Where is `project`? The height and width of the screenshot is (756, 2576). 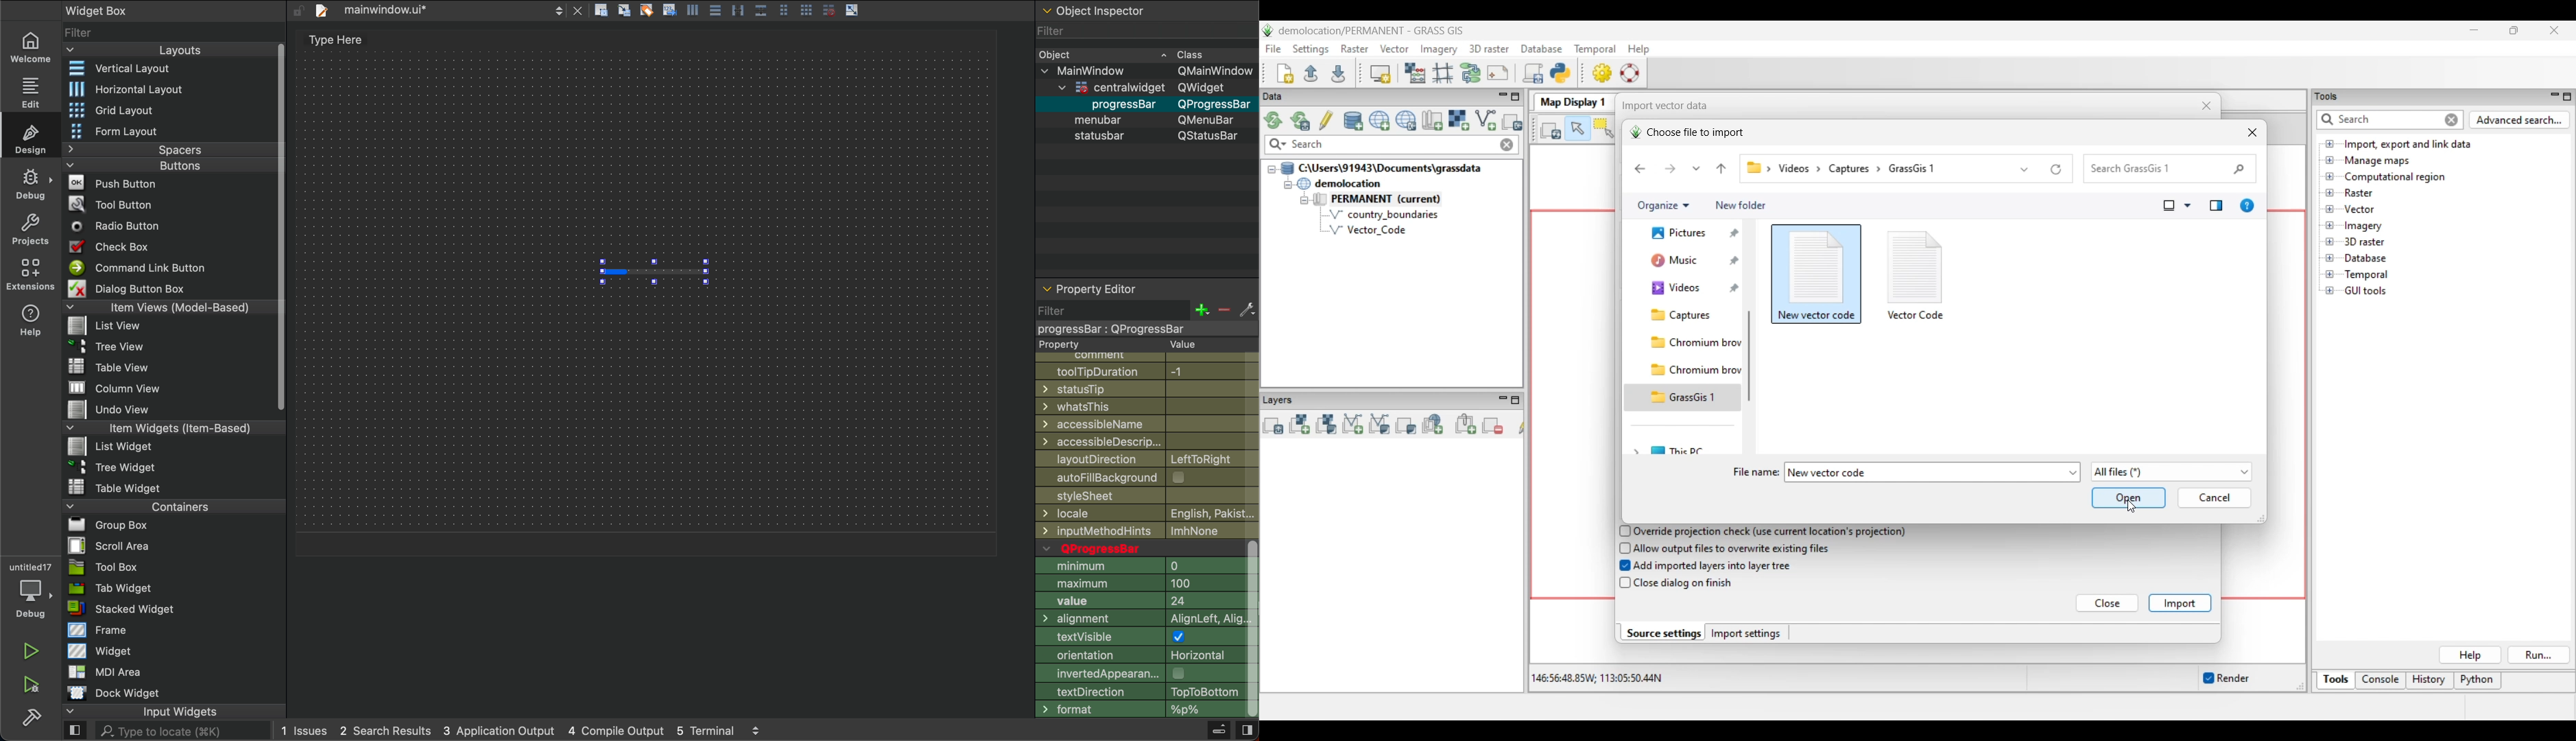
project is located at coordinates (31, 229).